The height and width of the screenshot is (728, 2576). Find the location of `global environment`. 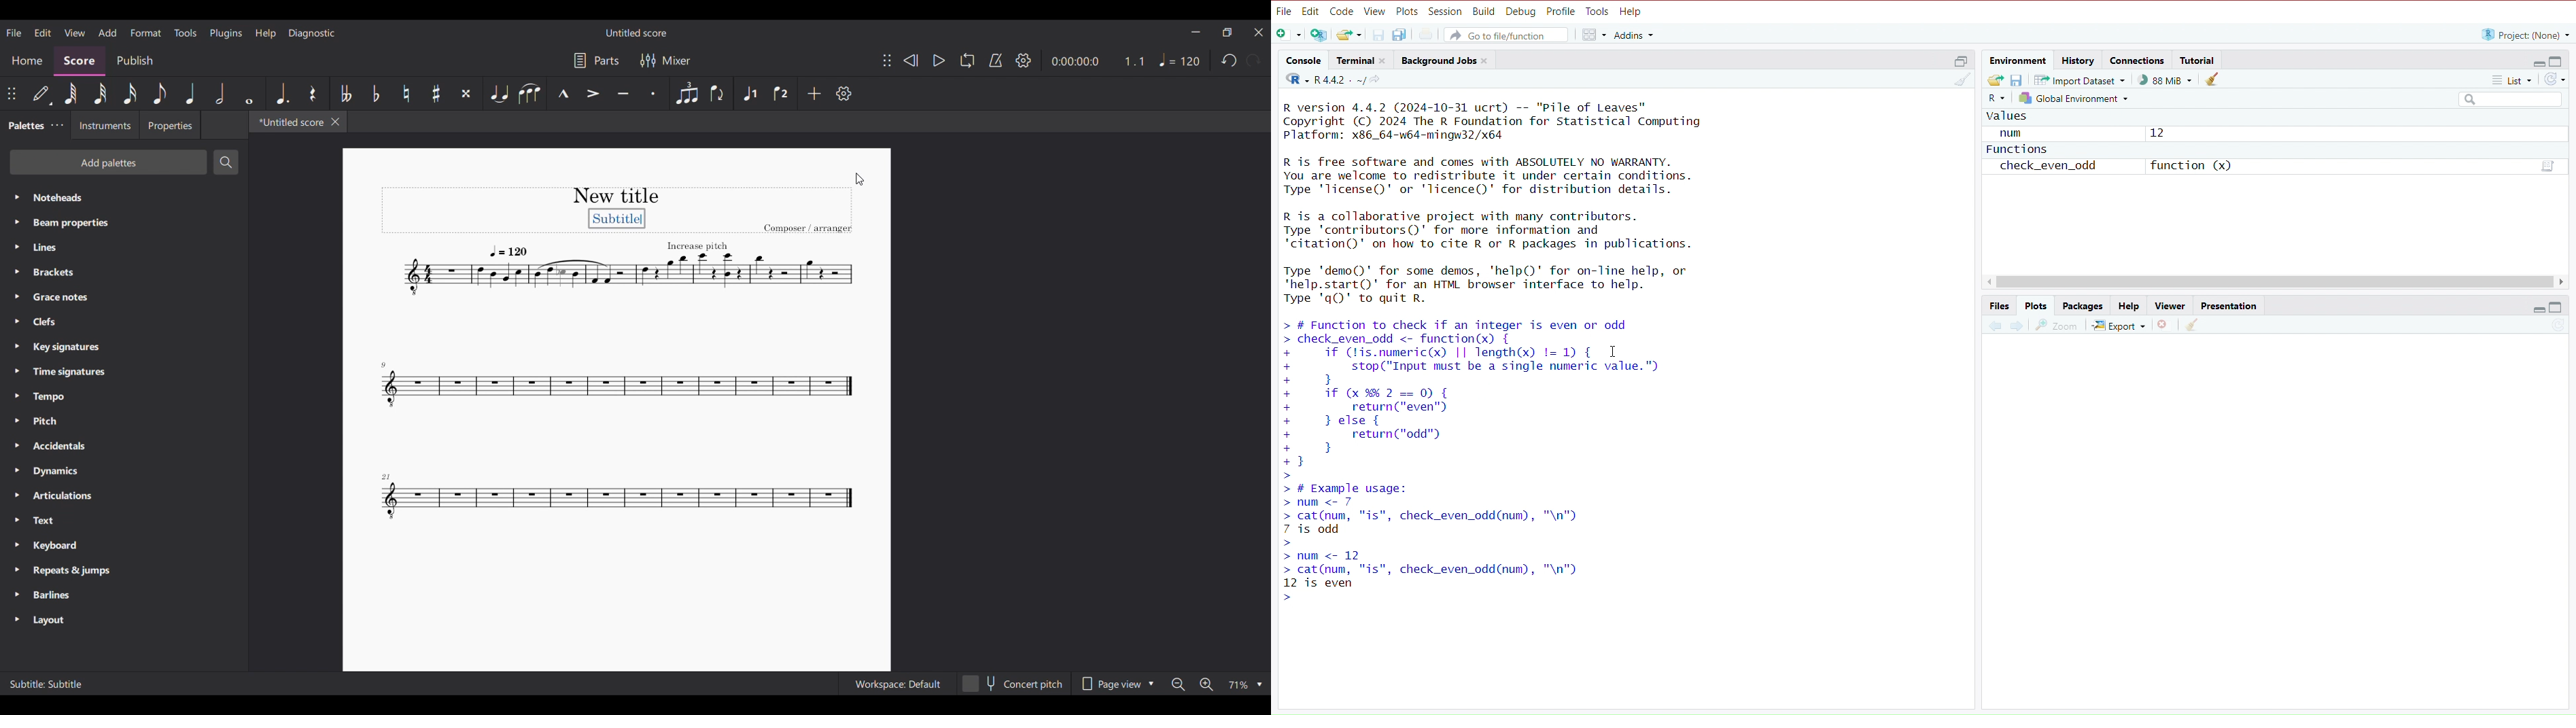

global environment is located at coordinates (2073, 98).